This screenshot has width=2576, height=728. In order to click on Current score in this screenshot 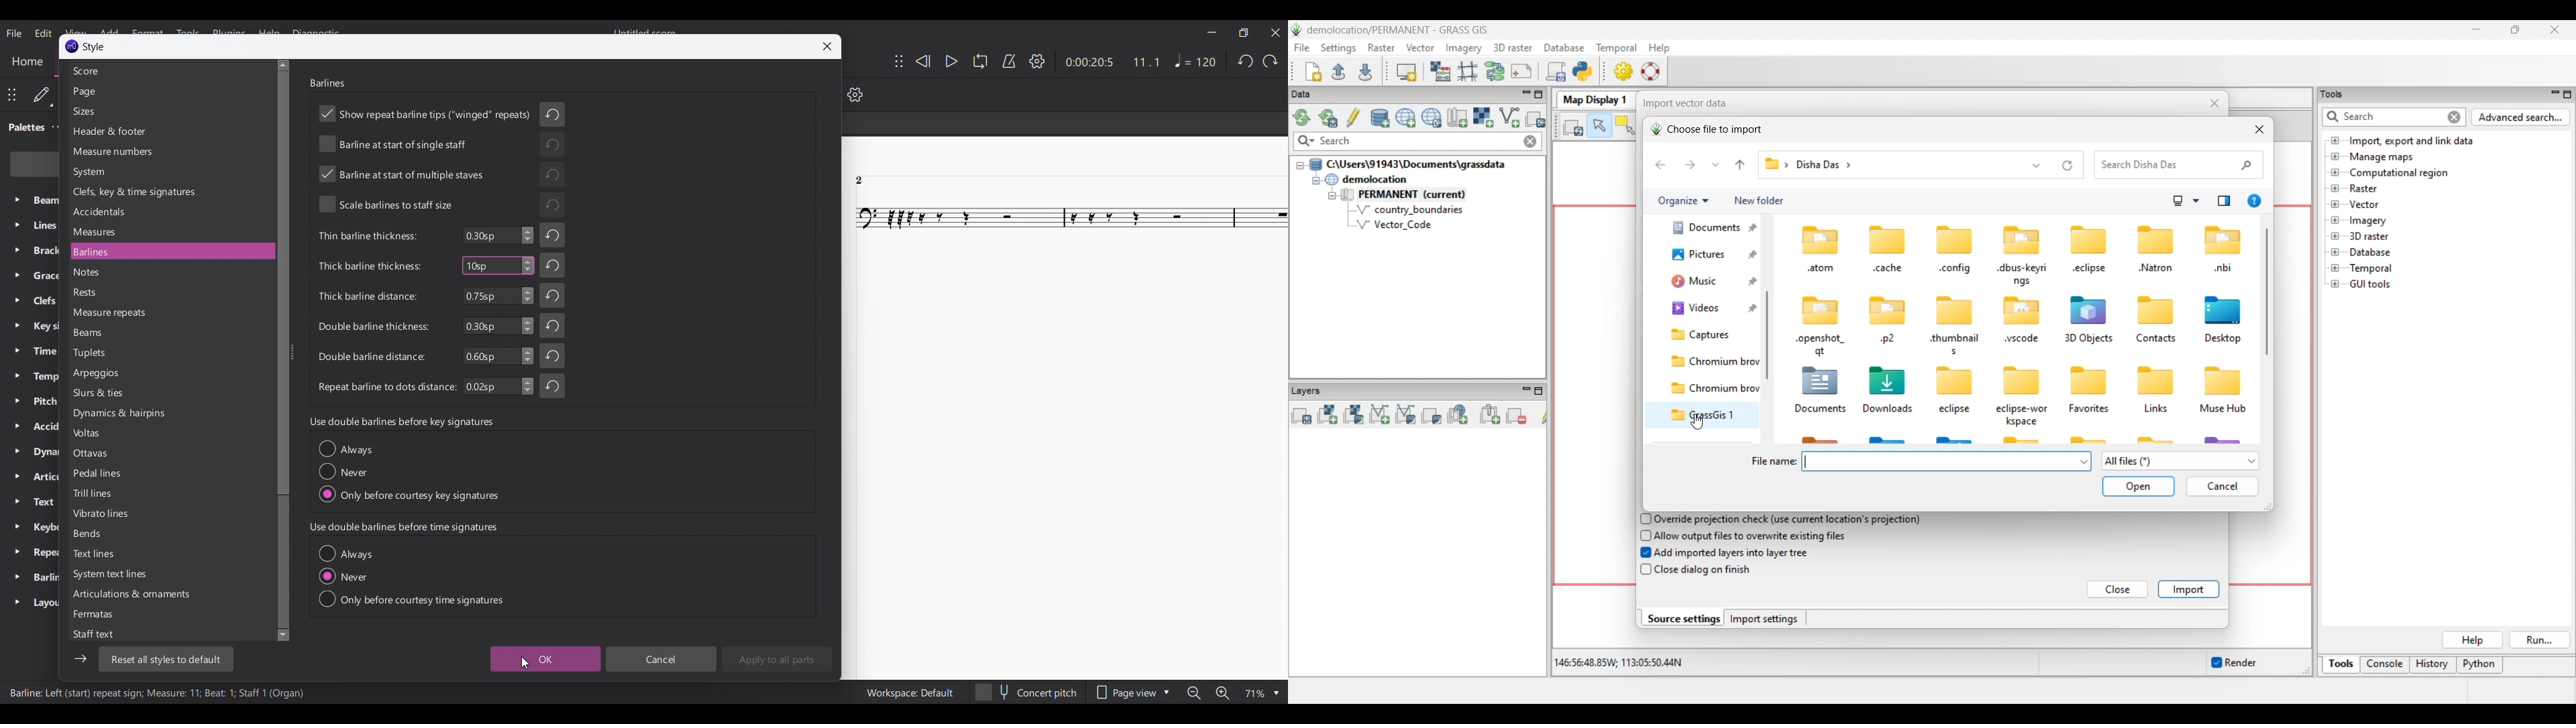, I will do `click(1065, 408)`.